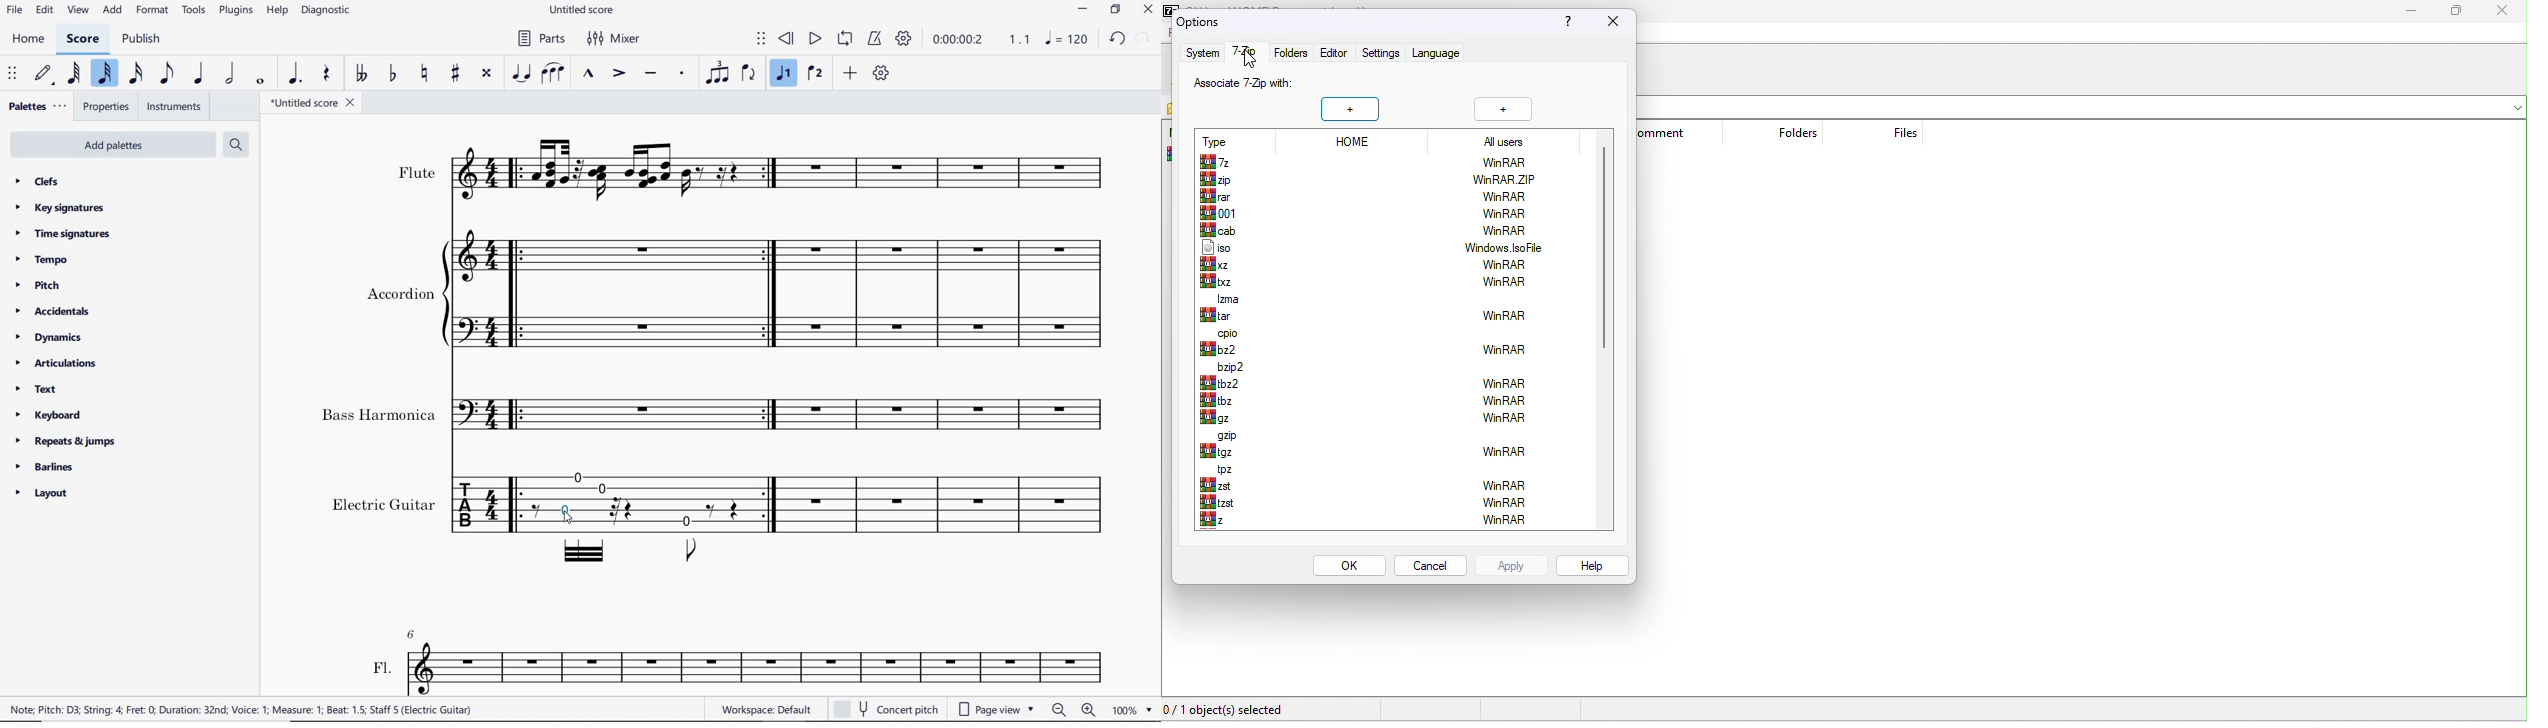  Describe the element at coordinates (1251, 85) in the screenshot. I see `associated 7 zip with` at that location.